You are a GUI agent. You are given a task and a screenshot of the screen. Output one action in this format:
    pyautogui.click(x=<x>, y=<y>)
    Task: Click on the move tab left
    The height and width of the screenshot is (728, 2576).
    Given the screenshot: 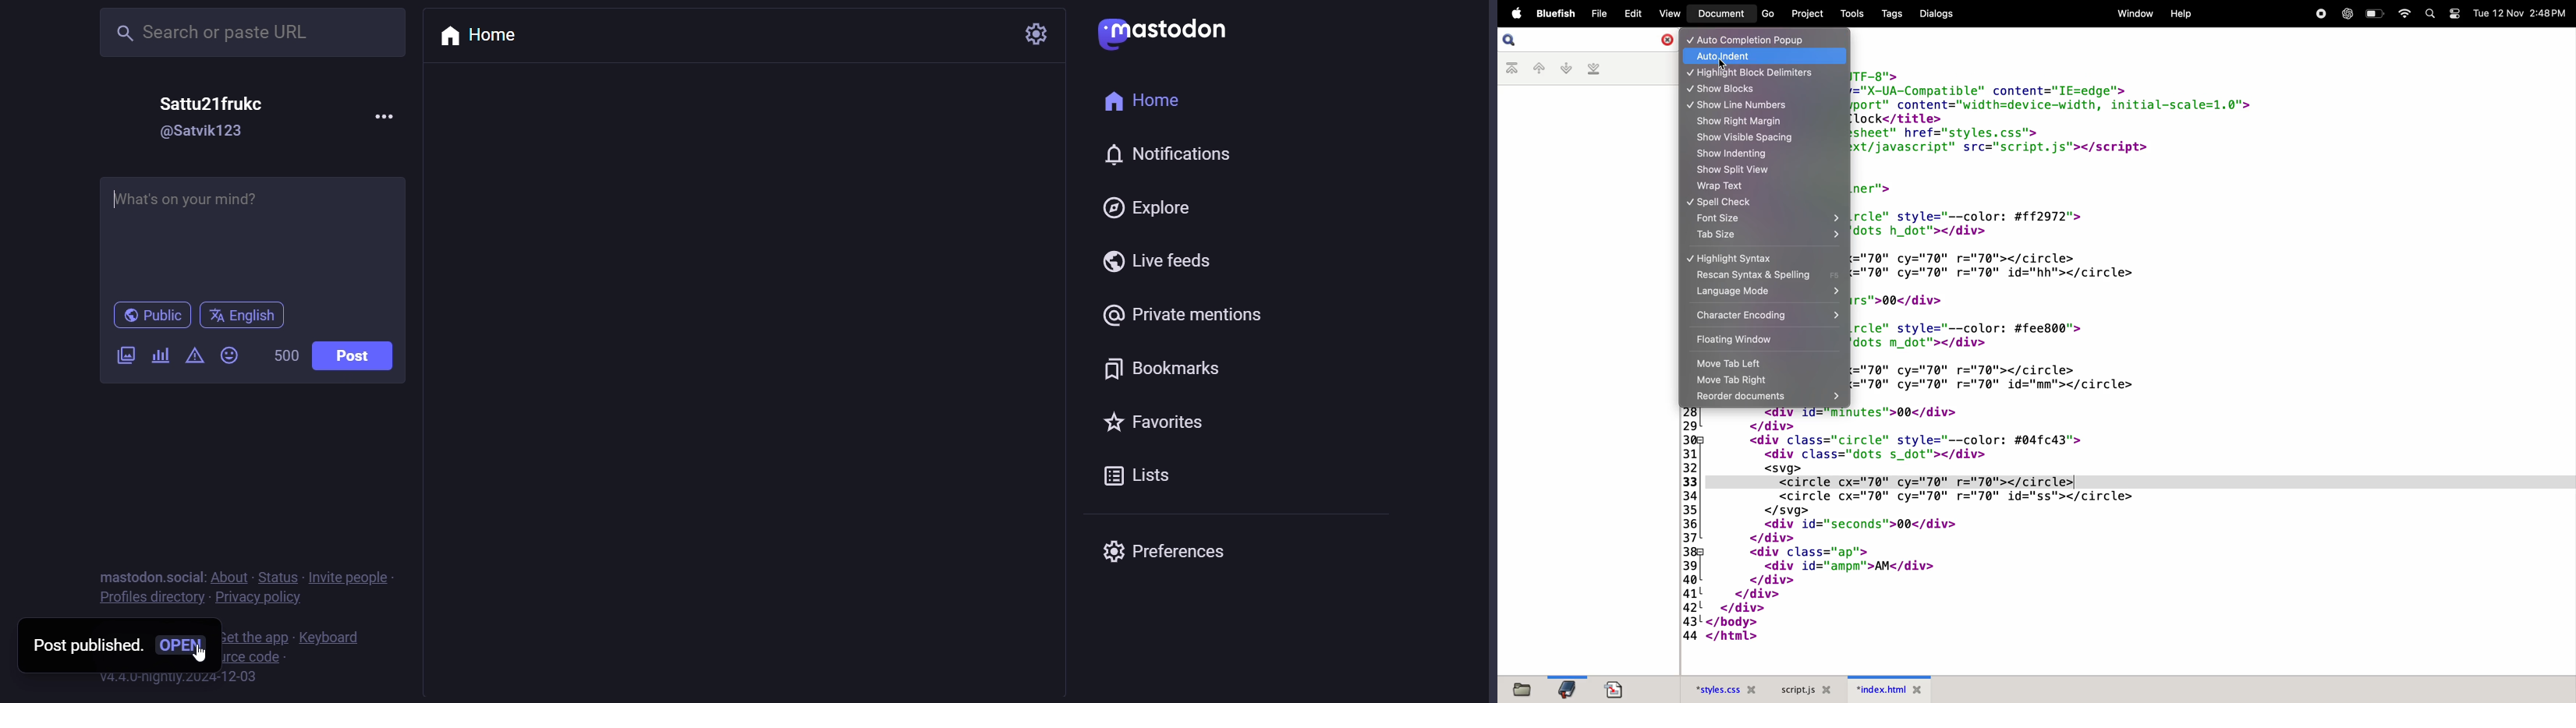 What is the action you would take?
    pyautogui.click(x=1767, y=361)
    